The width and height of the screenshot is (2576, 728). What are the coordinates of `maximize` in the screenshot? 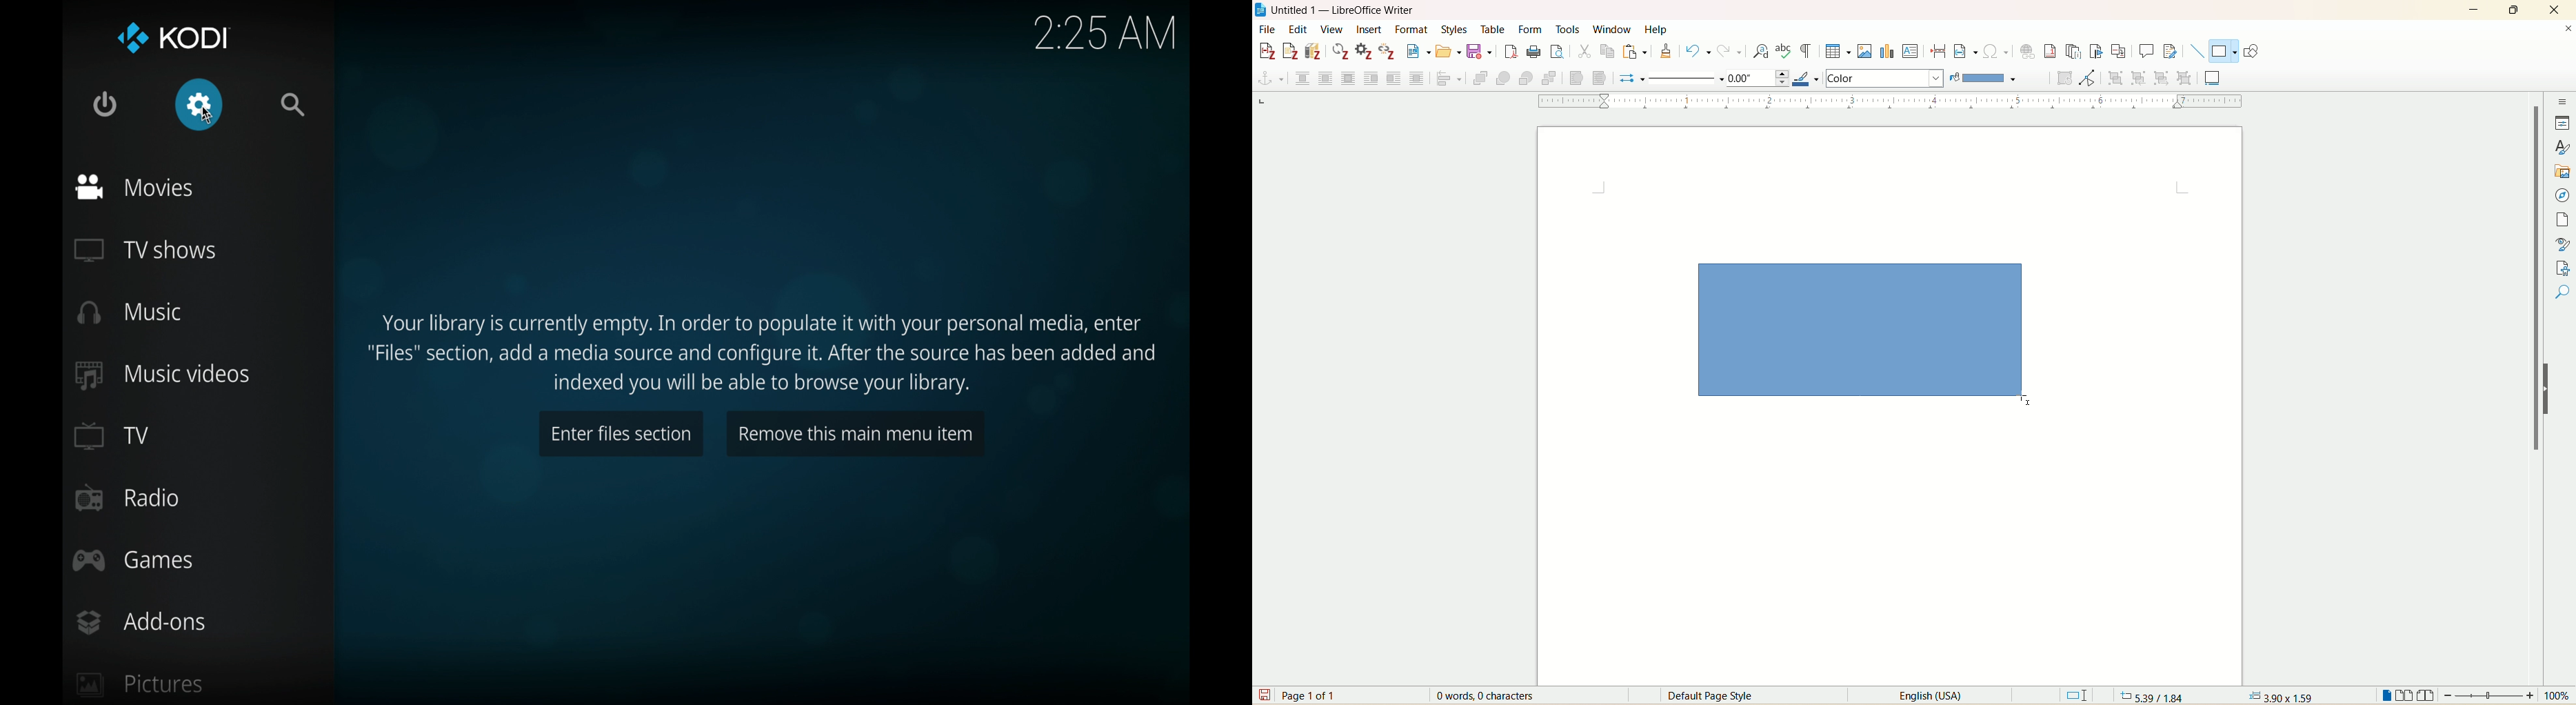 It's located at (2517, 9).